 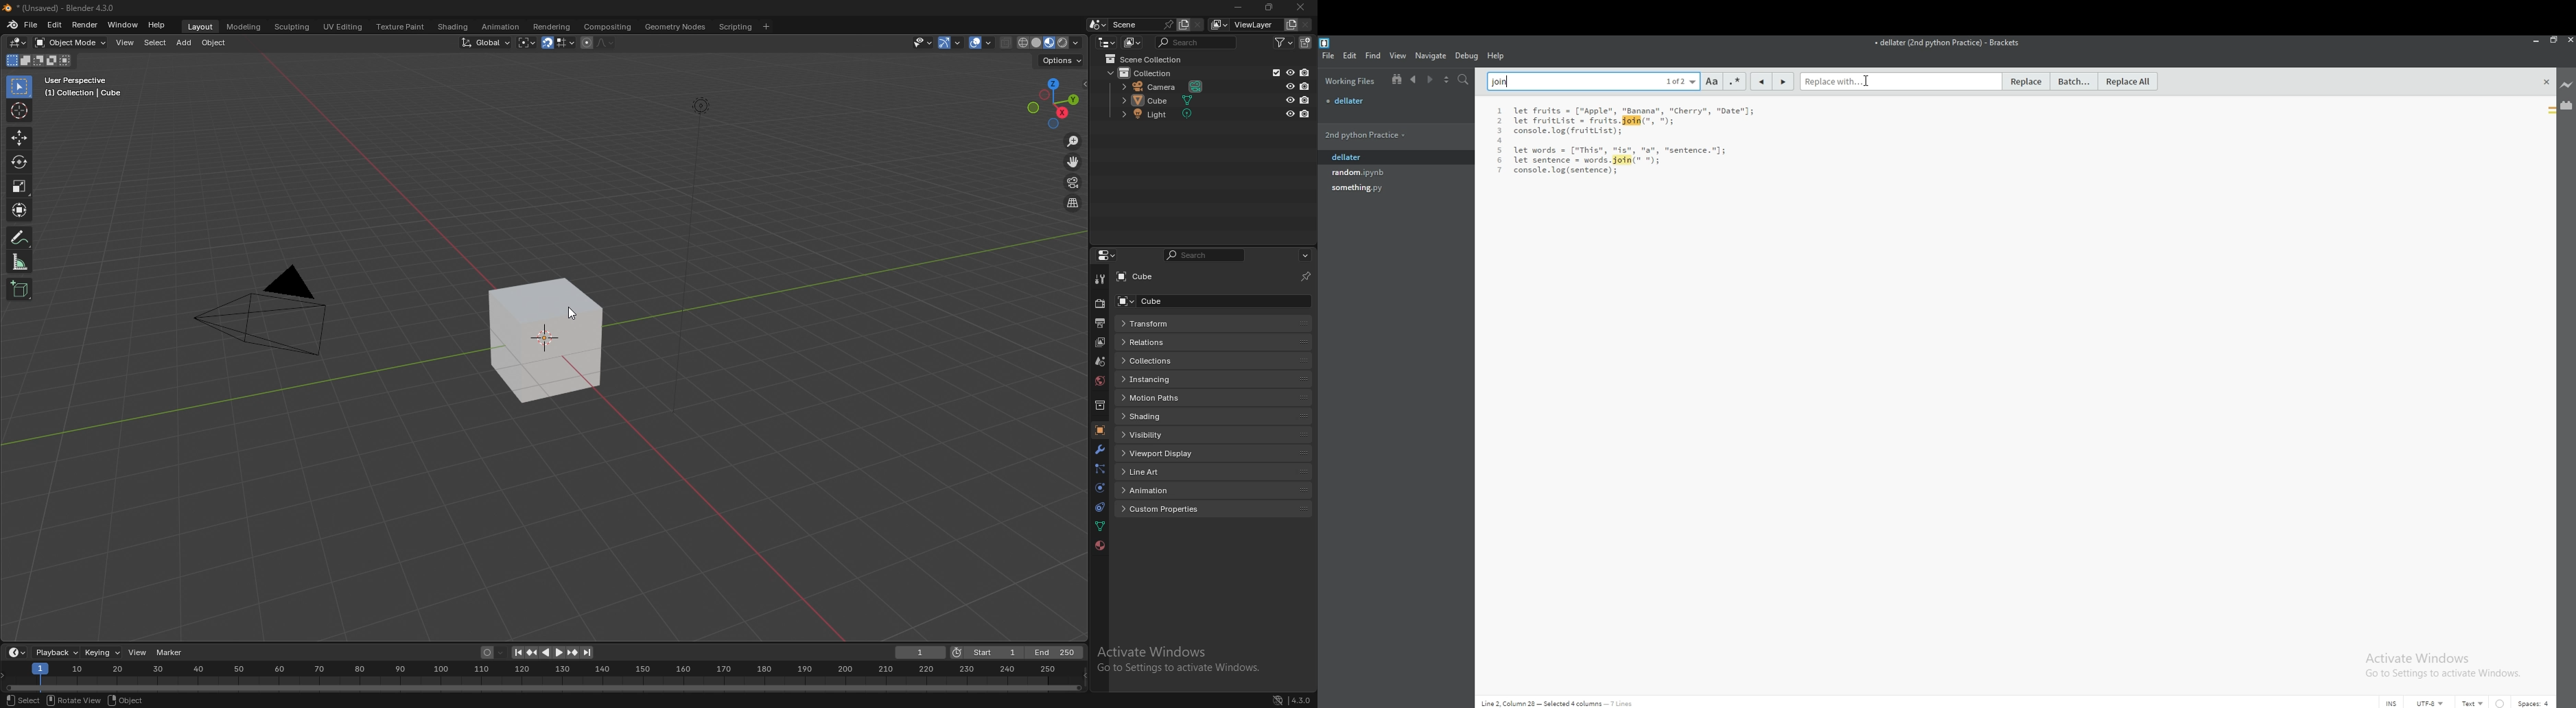 I want to click on shading, so click(x=452, y=27).